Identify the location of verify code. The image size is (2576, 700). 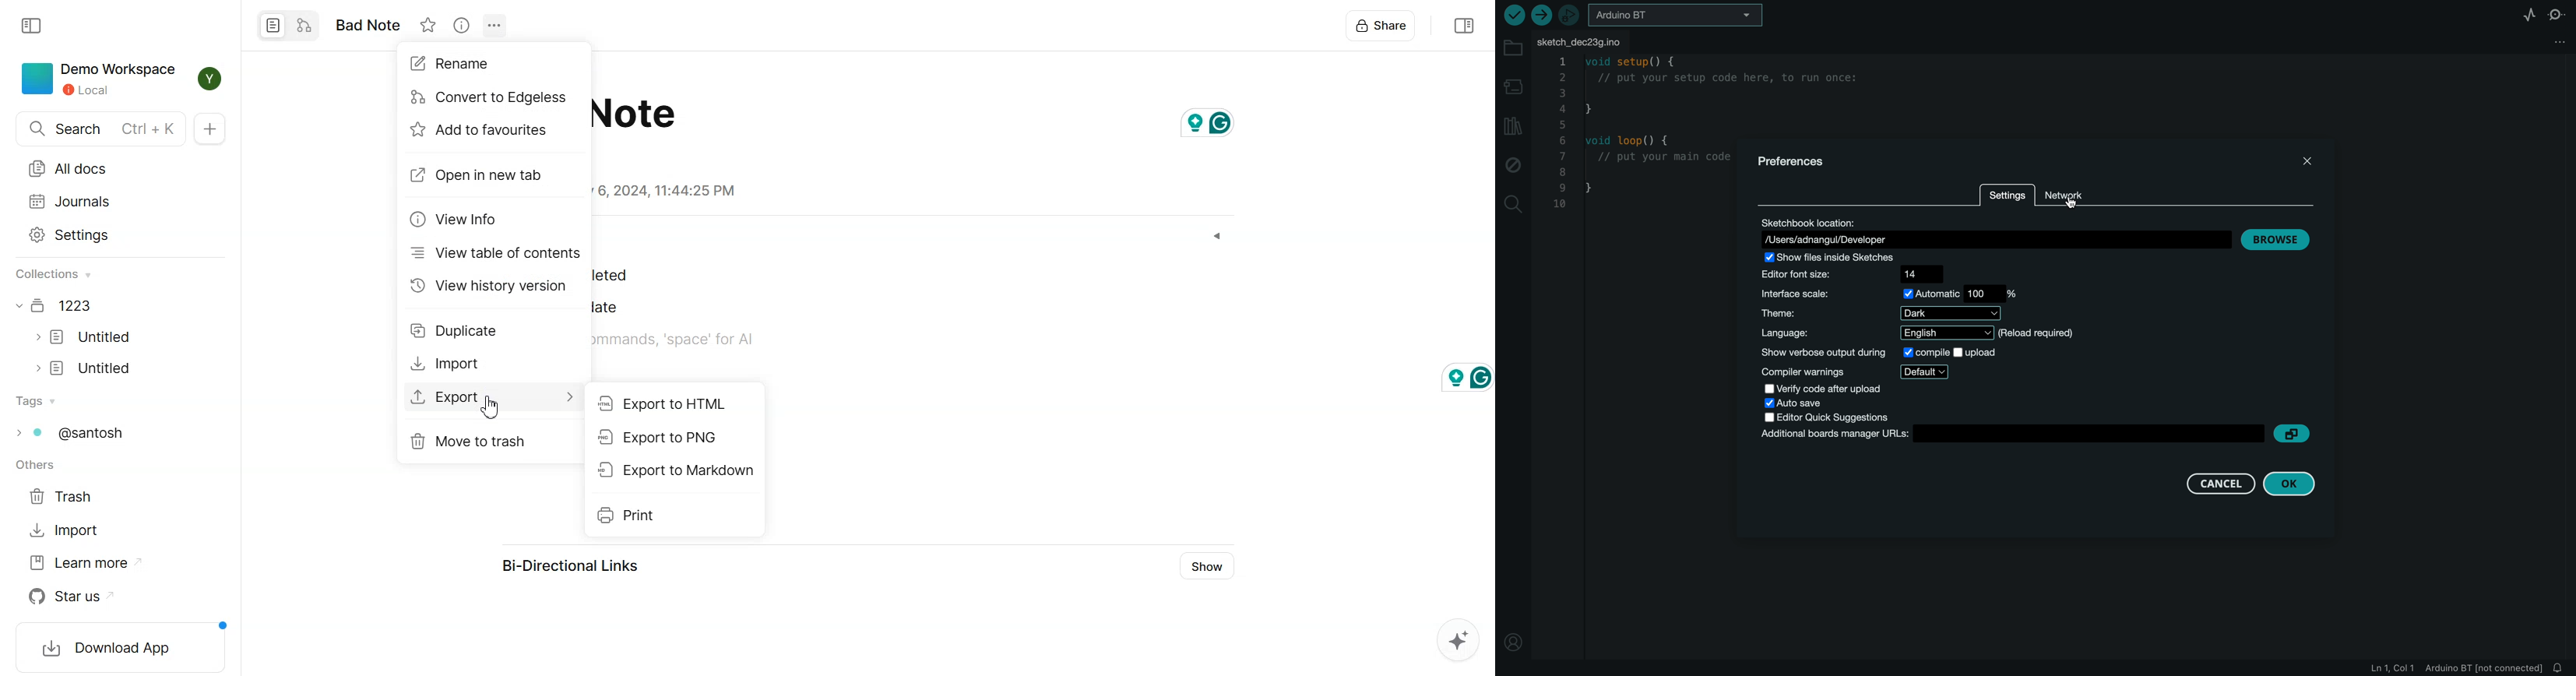
(1827, 389).